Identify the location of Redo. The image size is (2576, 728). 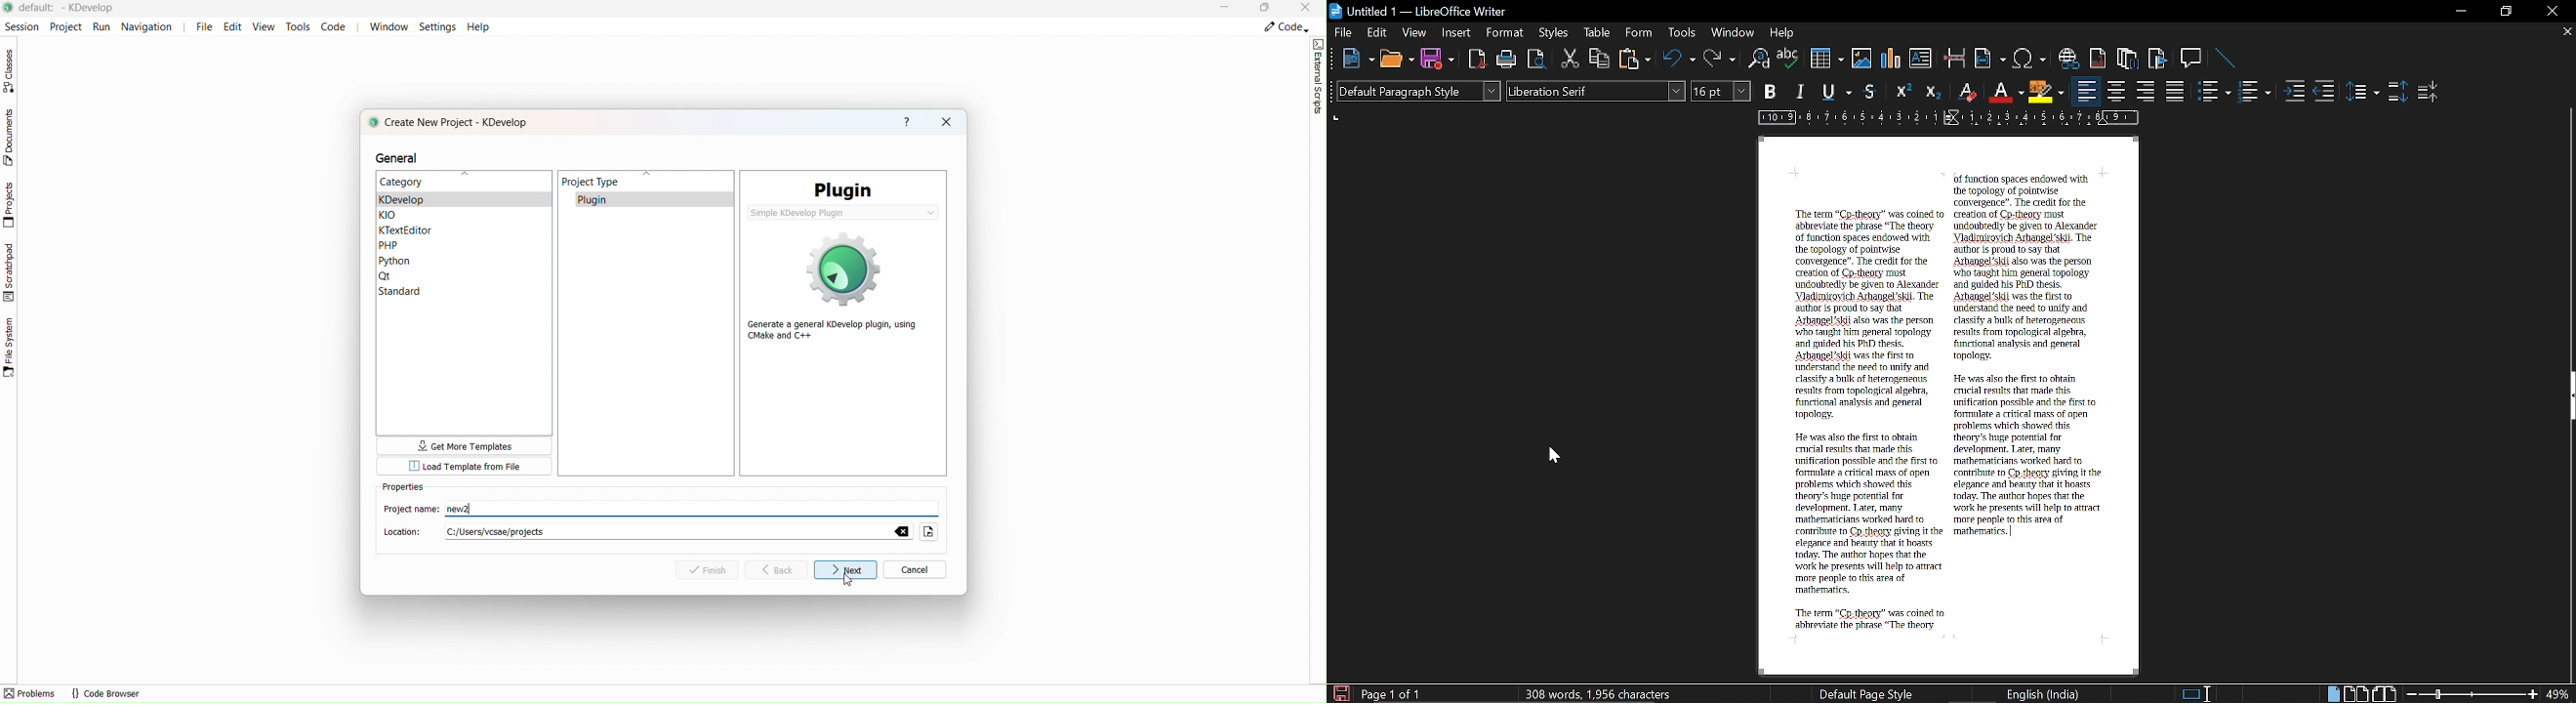
(1719, 59).